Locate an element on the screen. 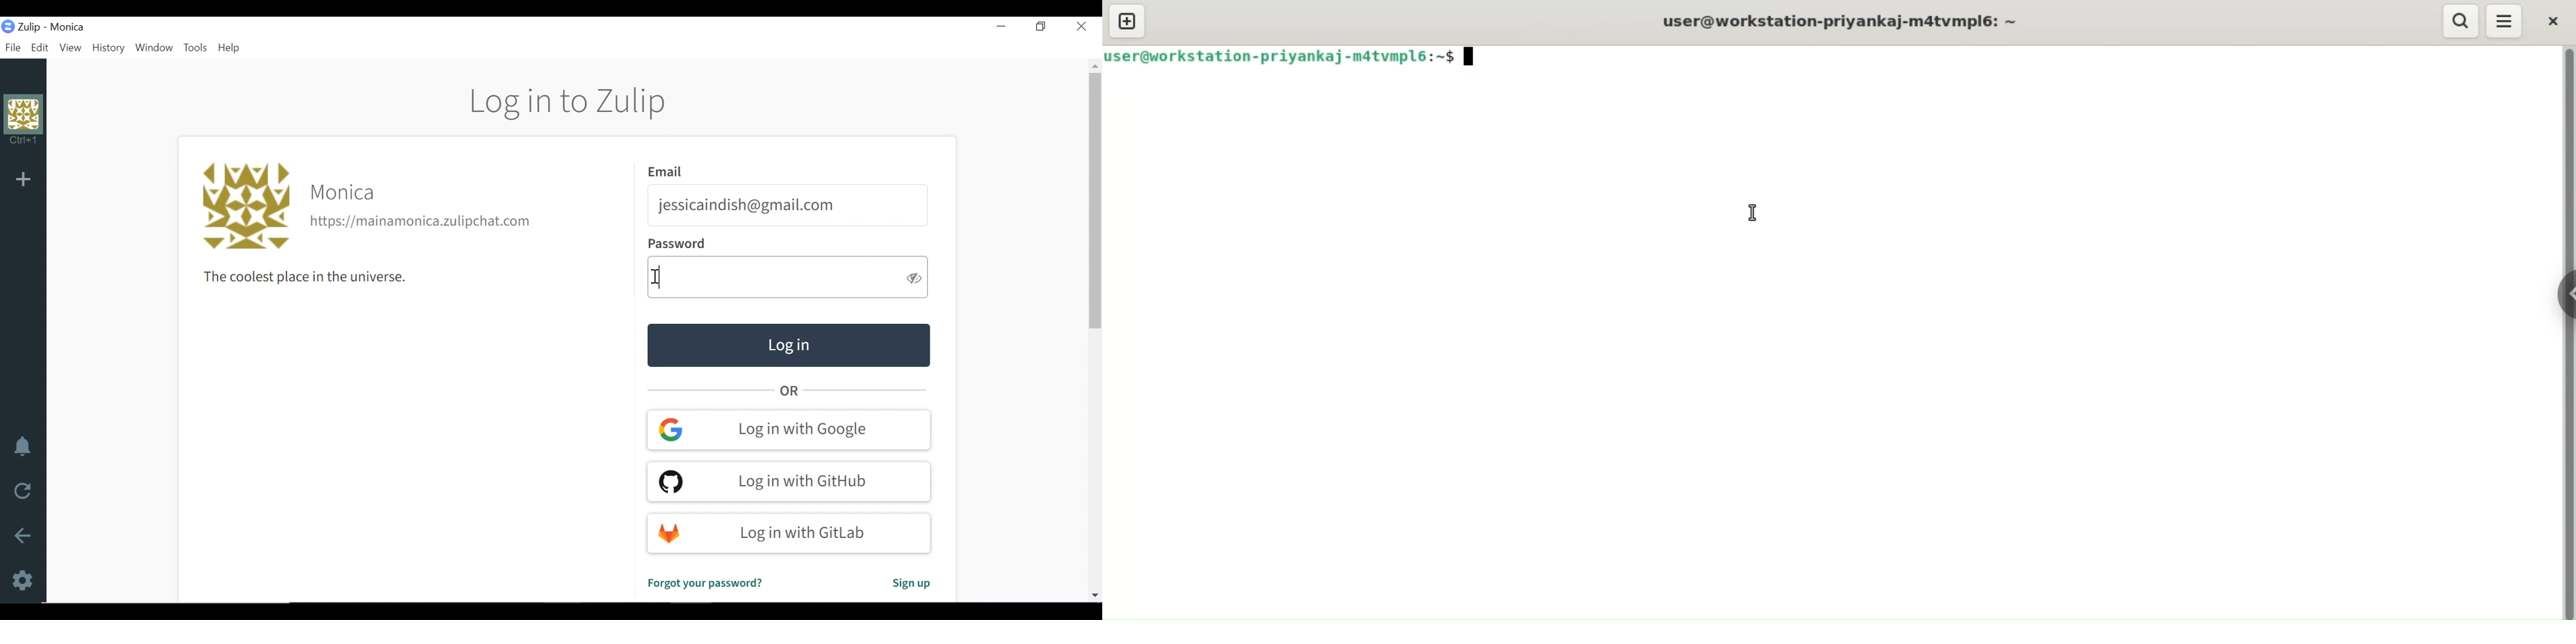 This screenshot has height=644, width=2576. Go back is located at coordinates (23, 536).